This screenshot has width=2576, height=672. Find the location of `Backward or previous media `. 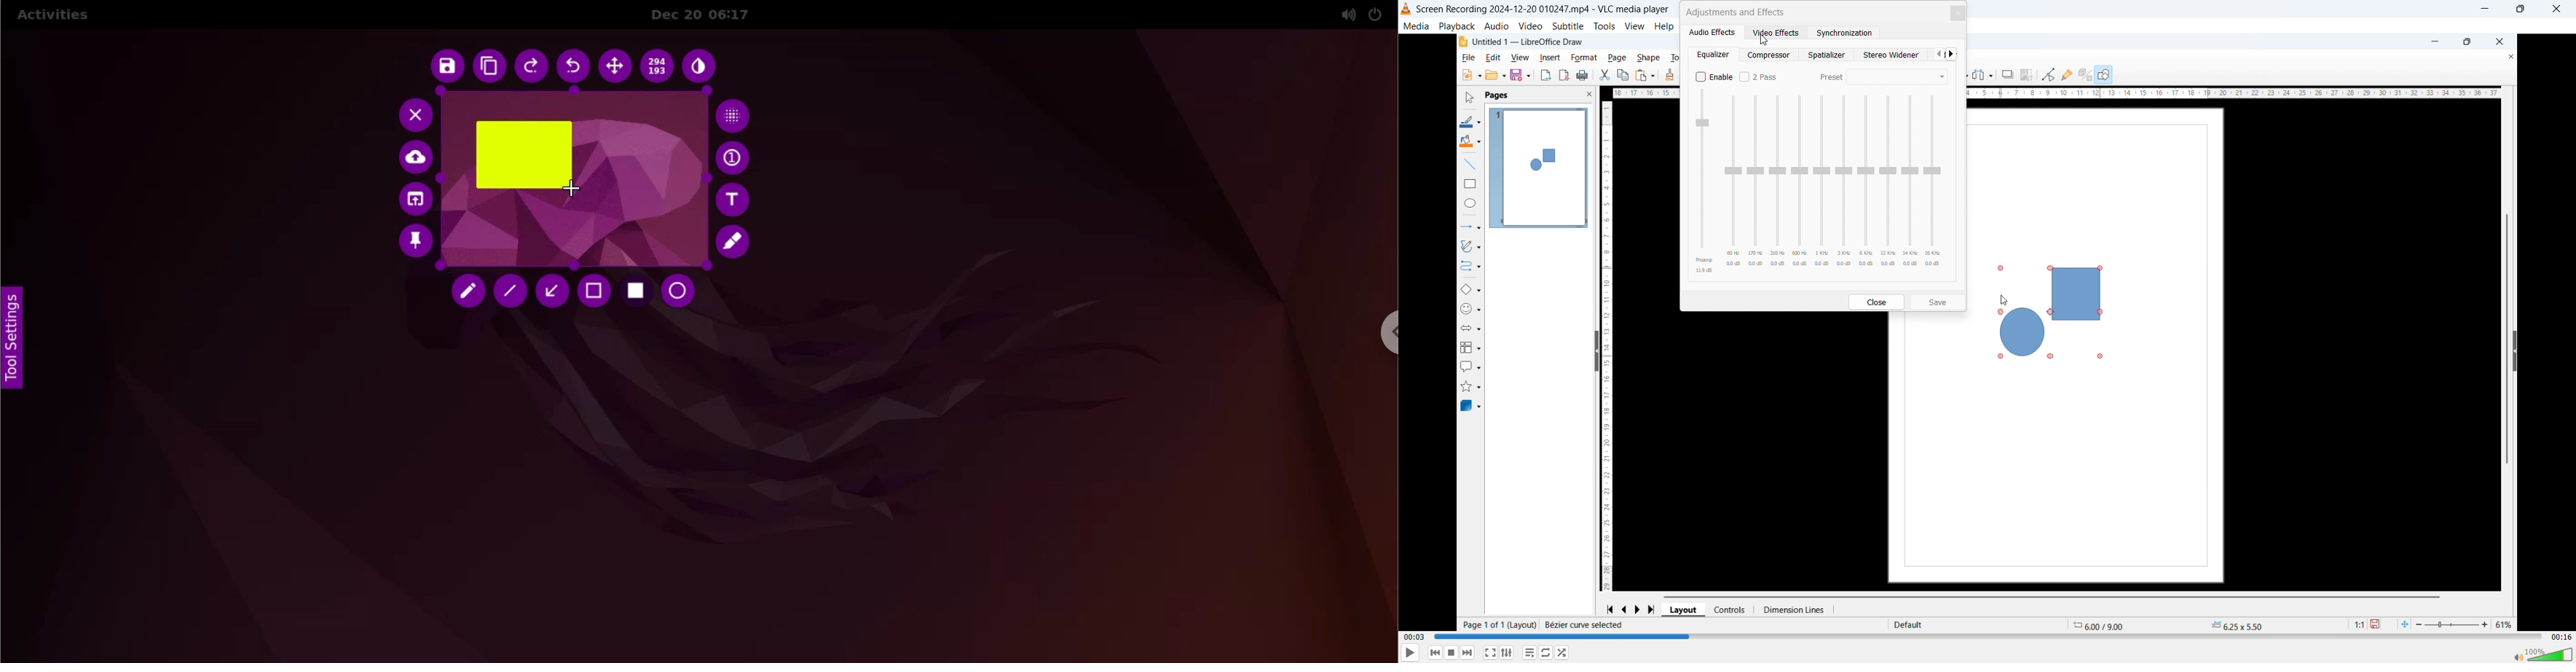

Backward or previous media  is located at coordinates (1434, 653).